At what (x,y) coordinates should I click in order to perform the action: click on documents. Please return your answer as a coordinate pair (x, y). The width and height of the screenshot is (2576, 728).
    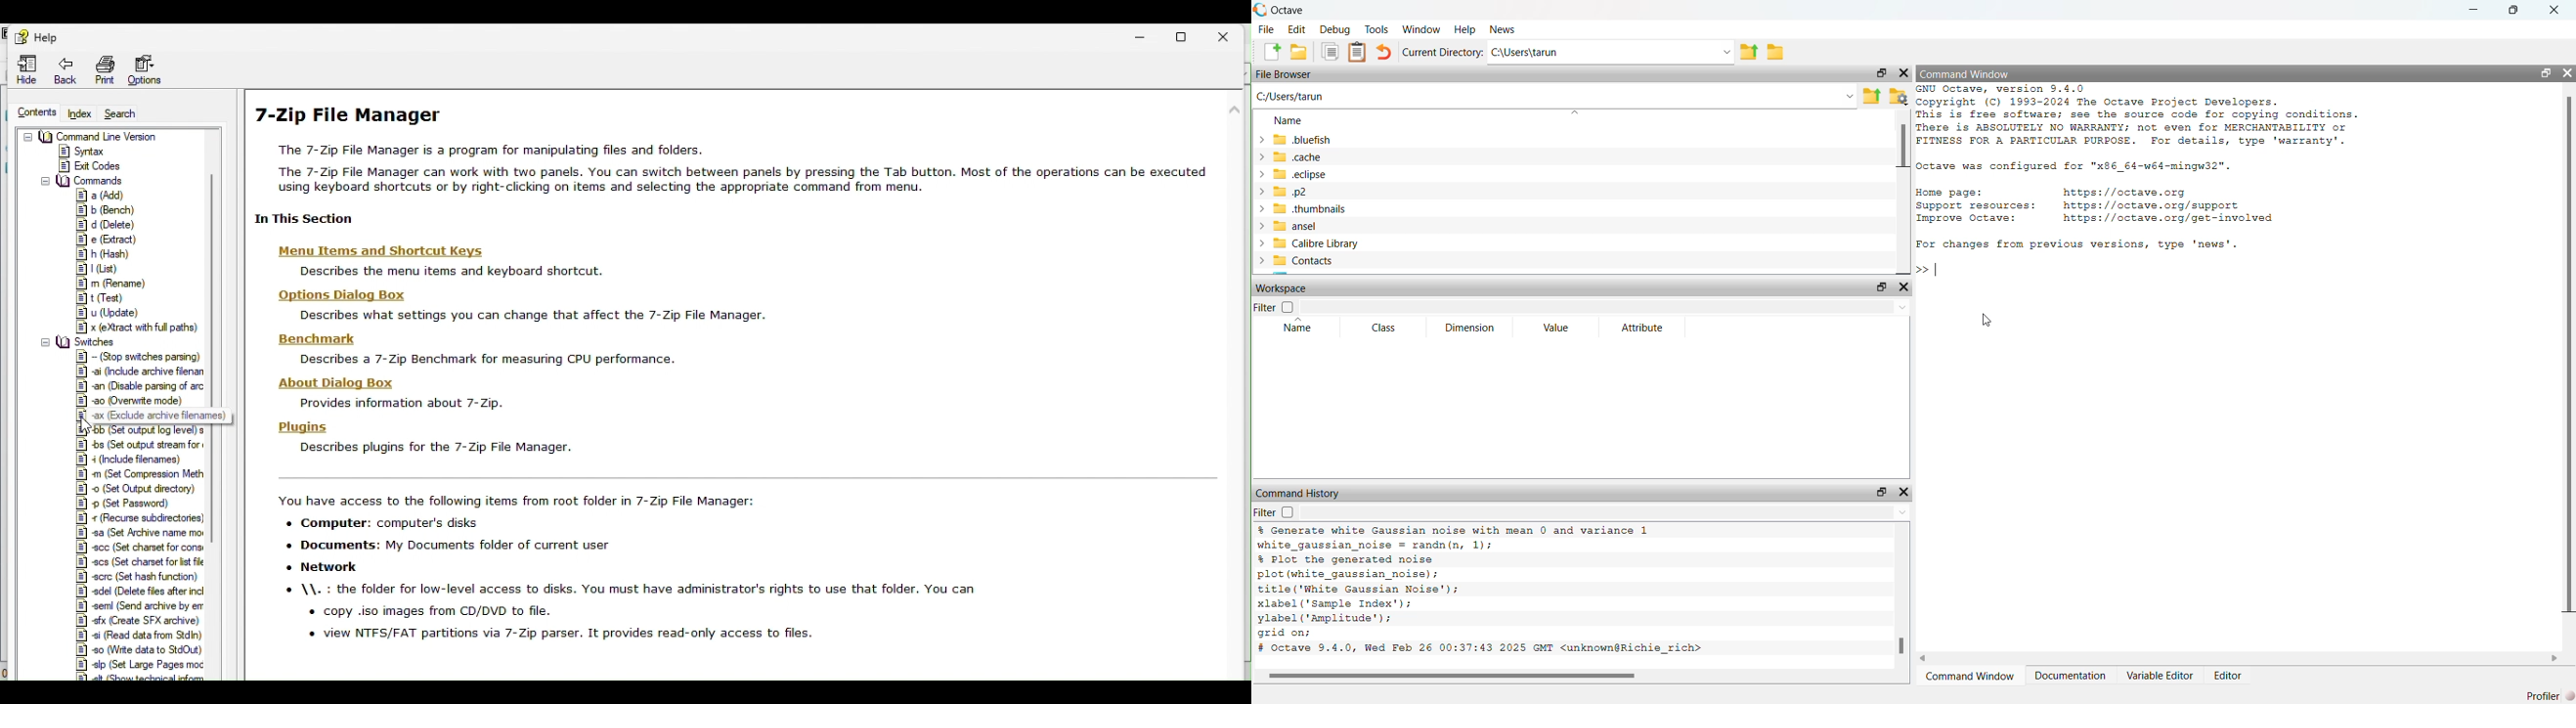
    Looking at the image, I should click on (1329, 53).